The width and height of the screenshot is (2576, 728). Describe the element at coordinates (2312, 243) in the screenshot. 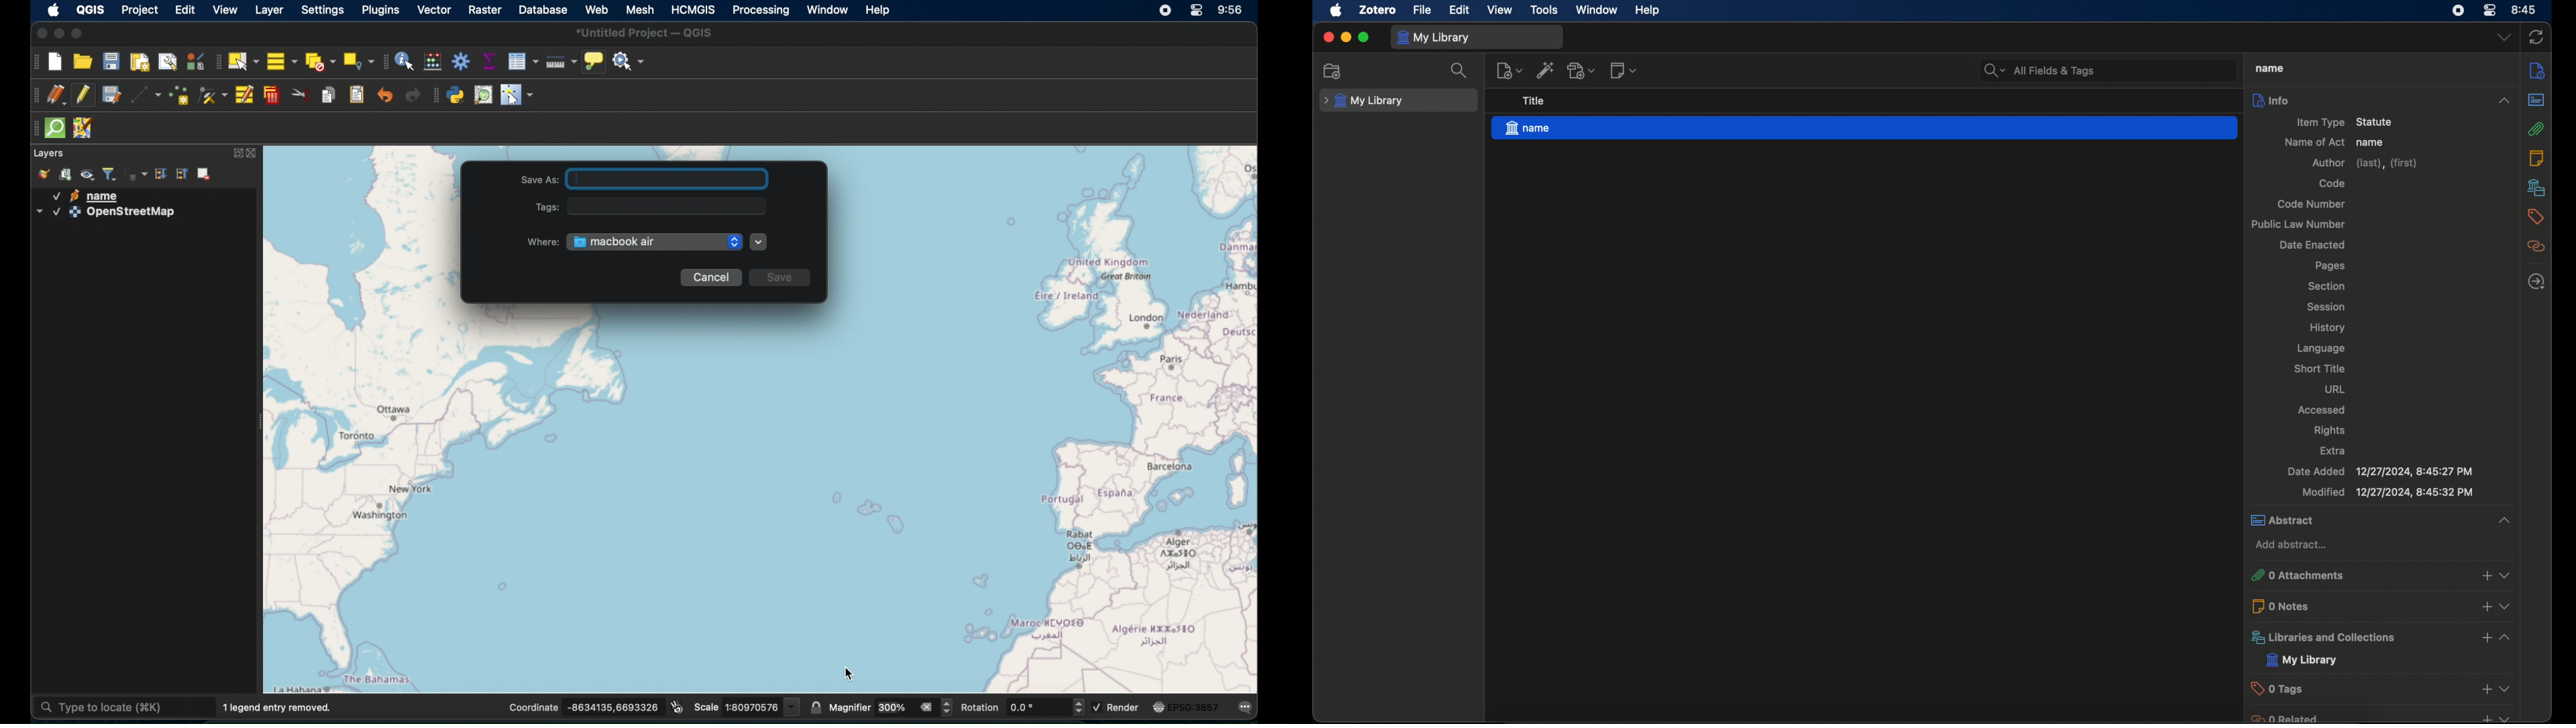

I see `date enacted` at that location.